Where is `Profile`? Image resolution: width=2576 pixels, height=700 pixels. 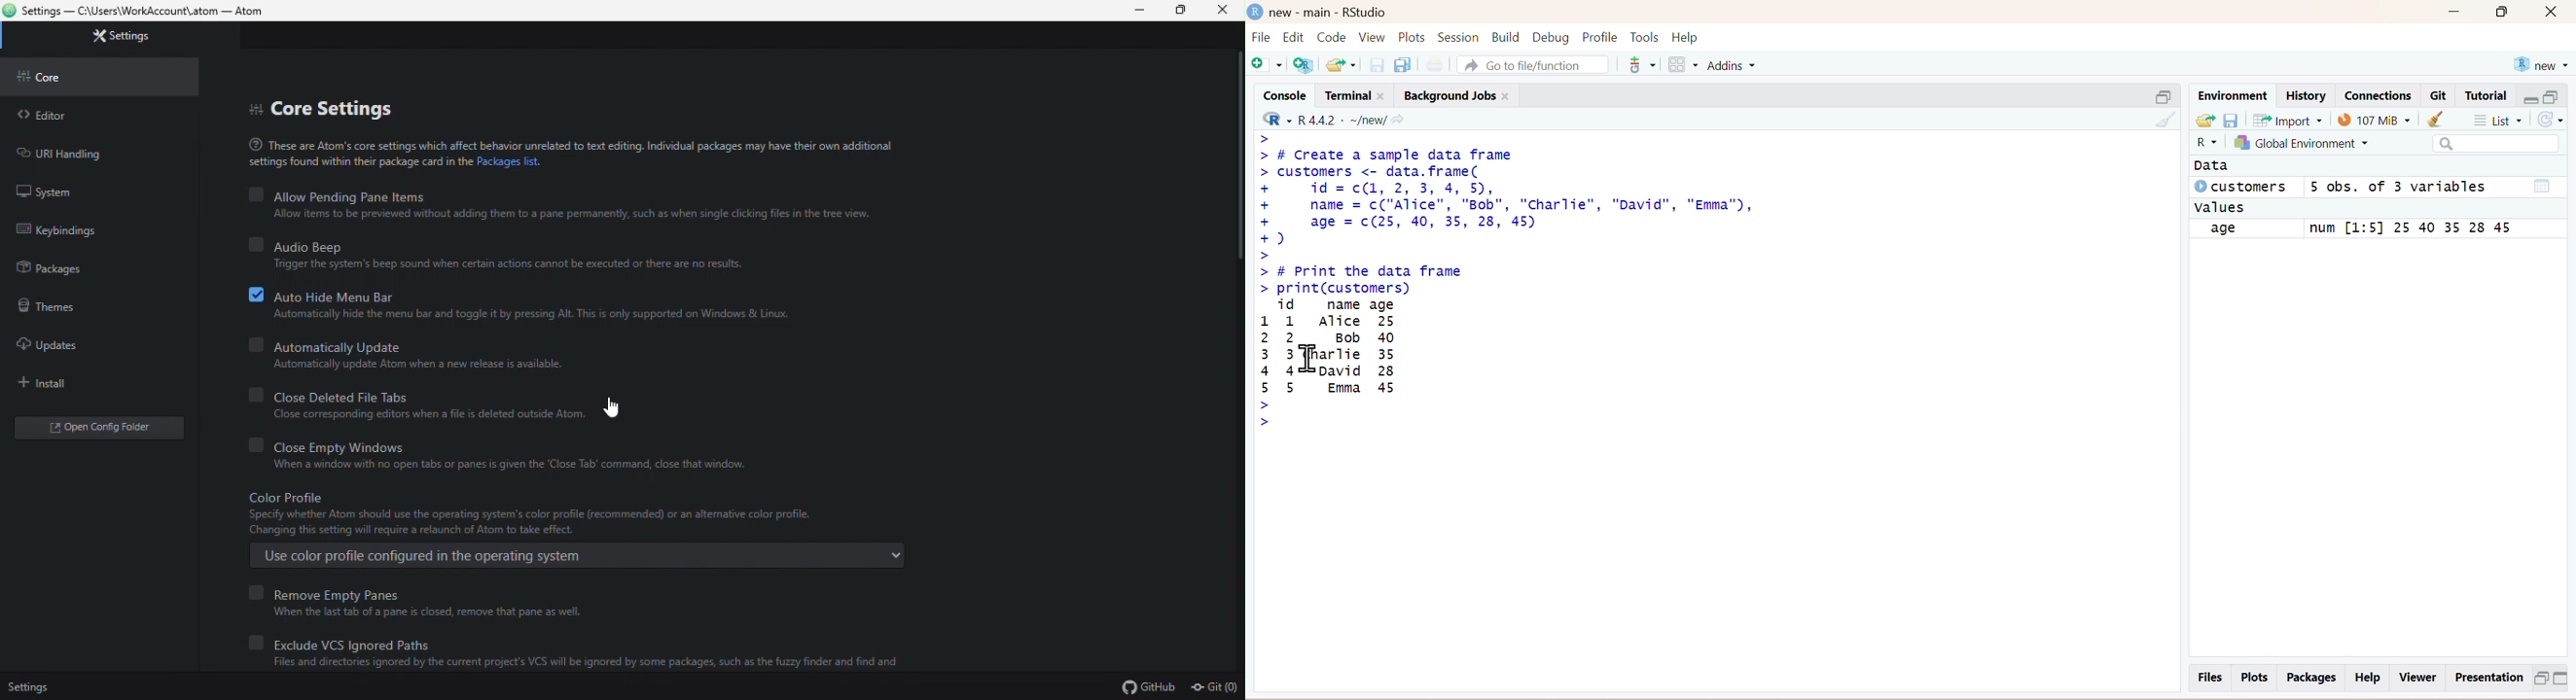
Profile is located at coordinates (1598, 37).